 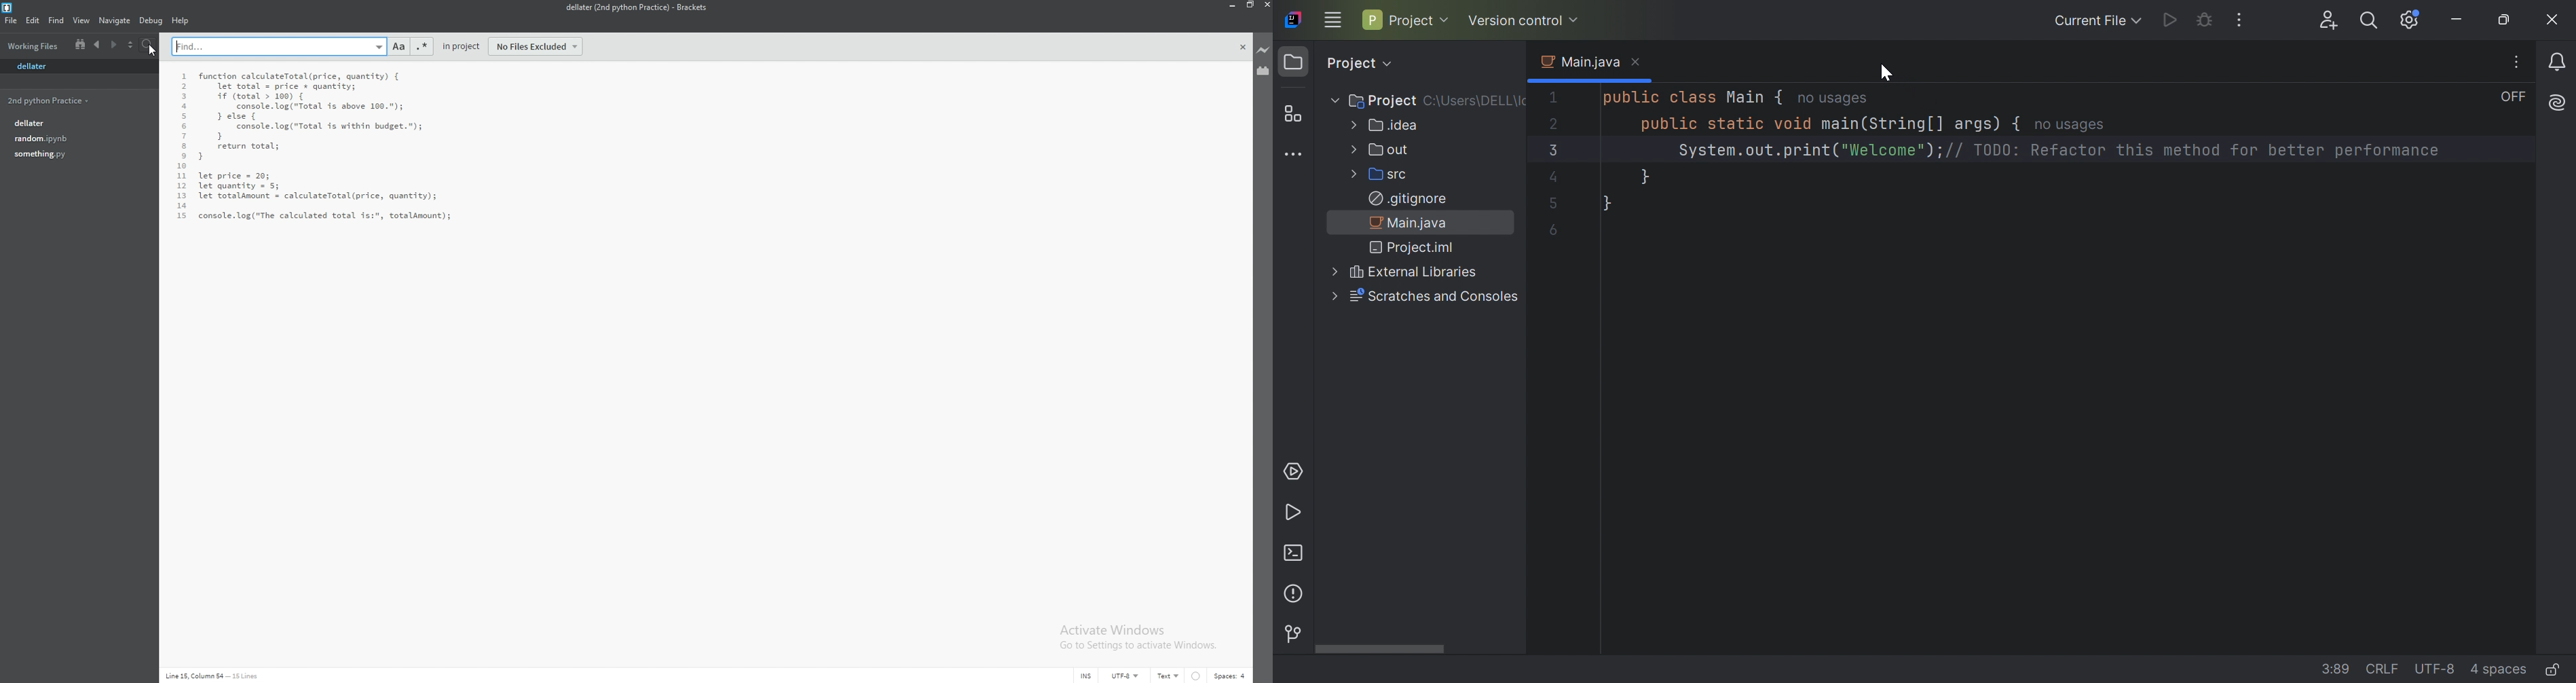 What do you see at coordinates (1292, 634) in the screenshot?
I see `Version control` at bounding box center [1292, 634].